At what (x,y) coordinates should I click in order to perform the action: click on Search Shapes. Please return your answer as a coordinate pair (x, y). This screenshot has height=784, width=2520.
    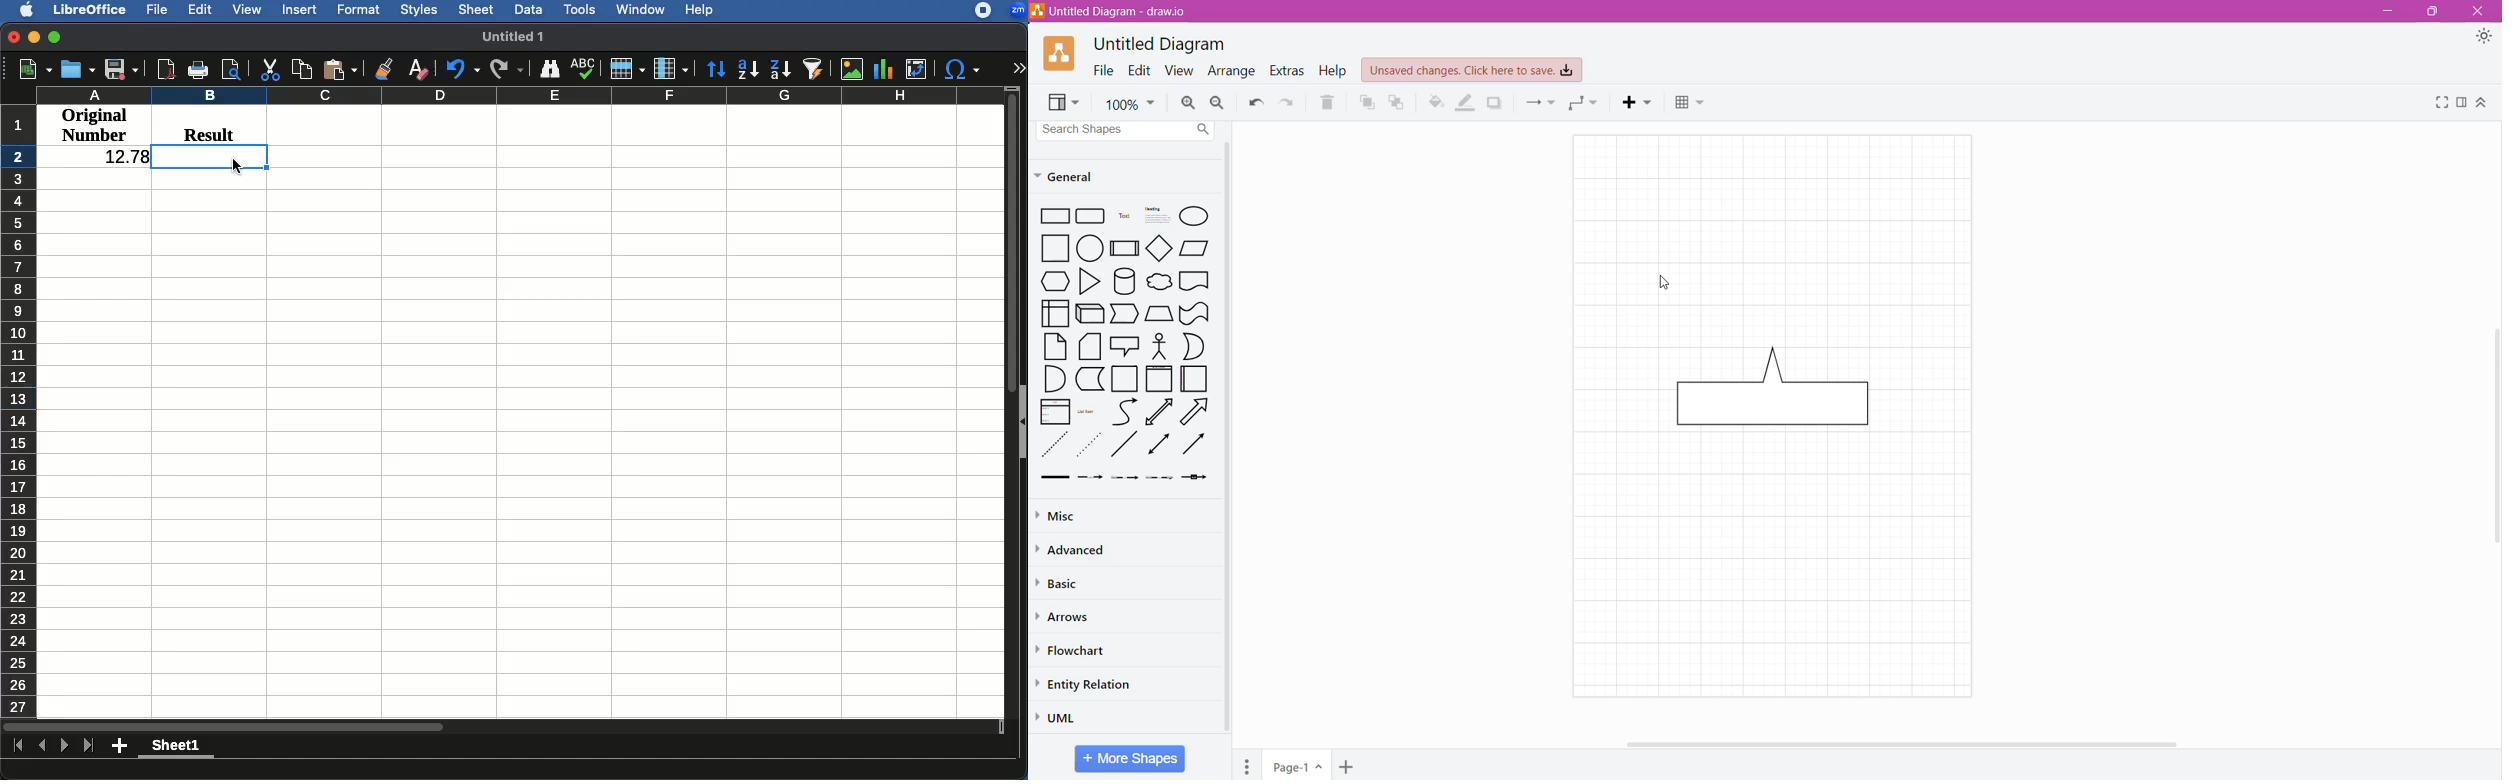
    Looking at the image, I should click on (1127, 130).